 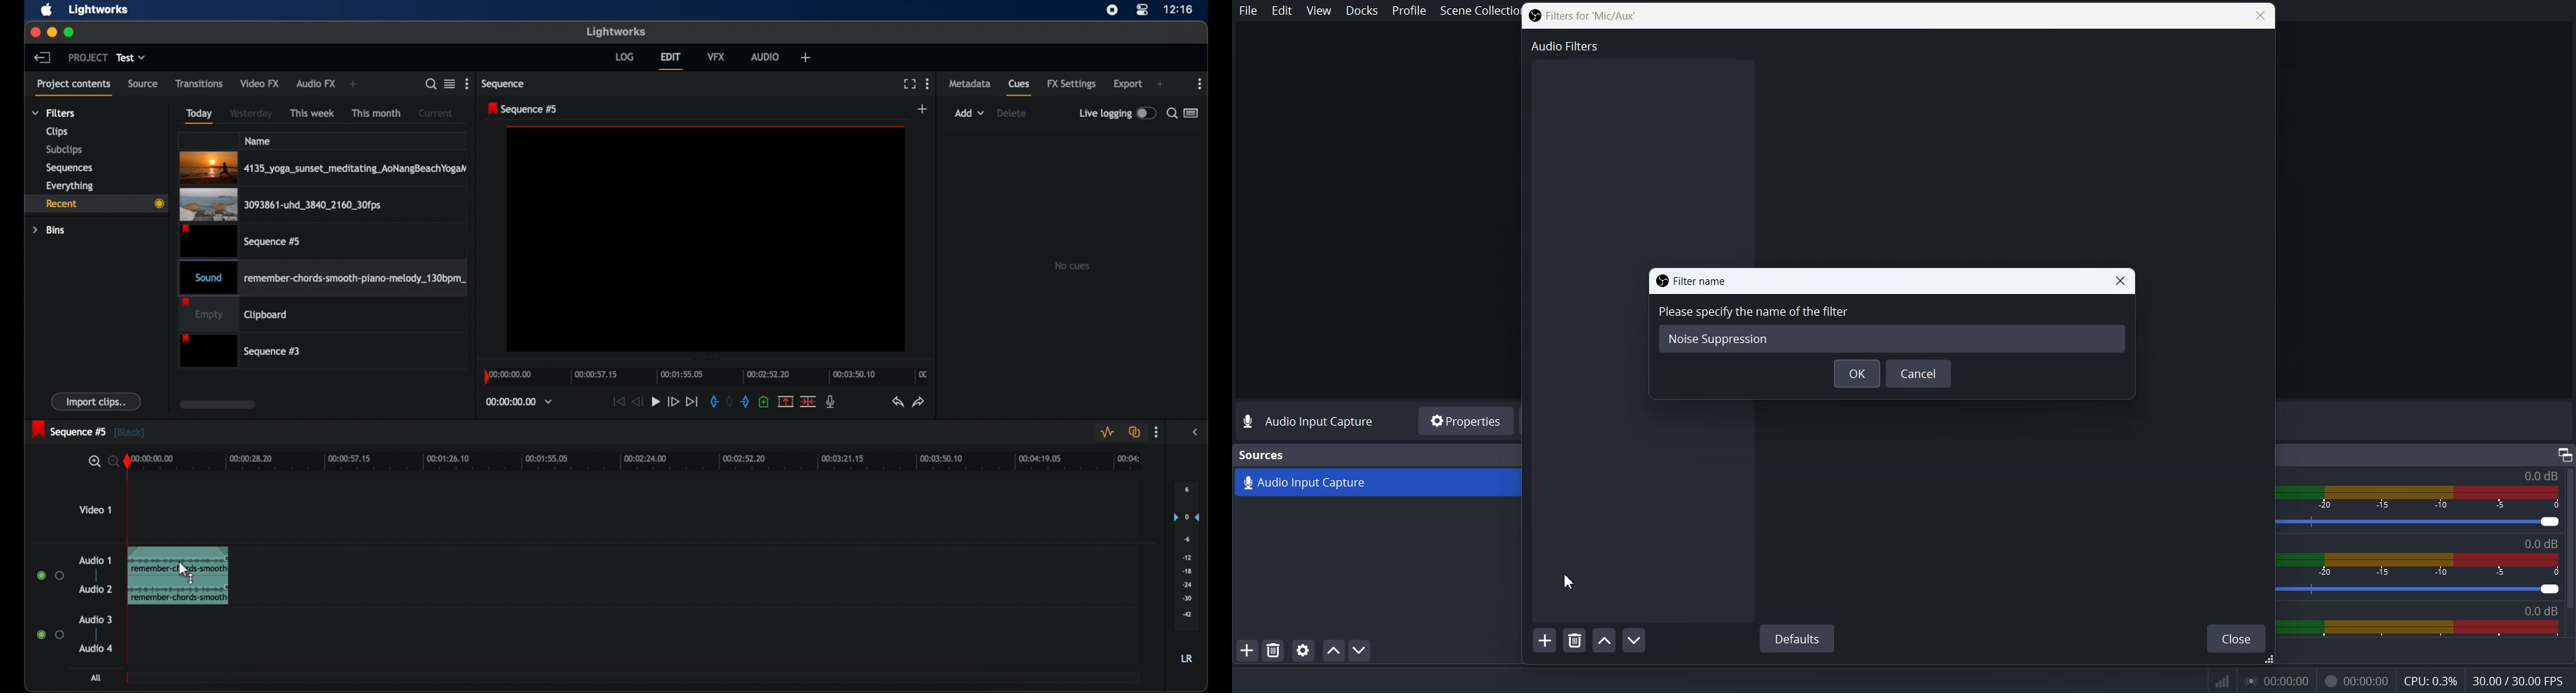 I want to click on apple icon, so click(x=47, y=10).